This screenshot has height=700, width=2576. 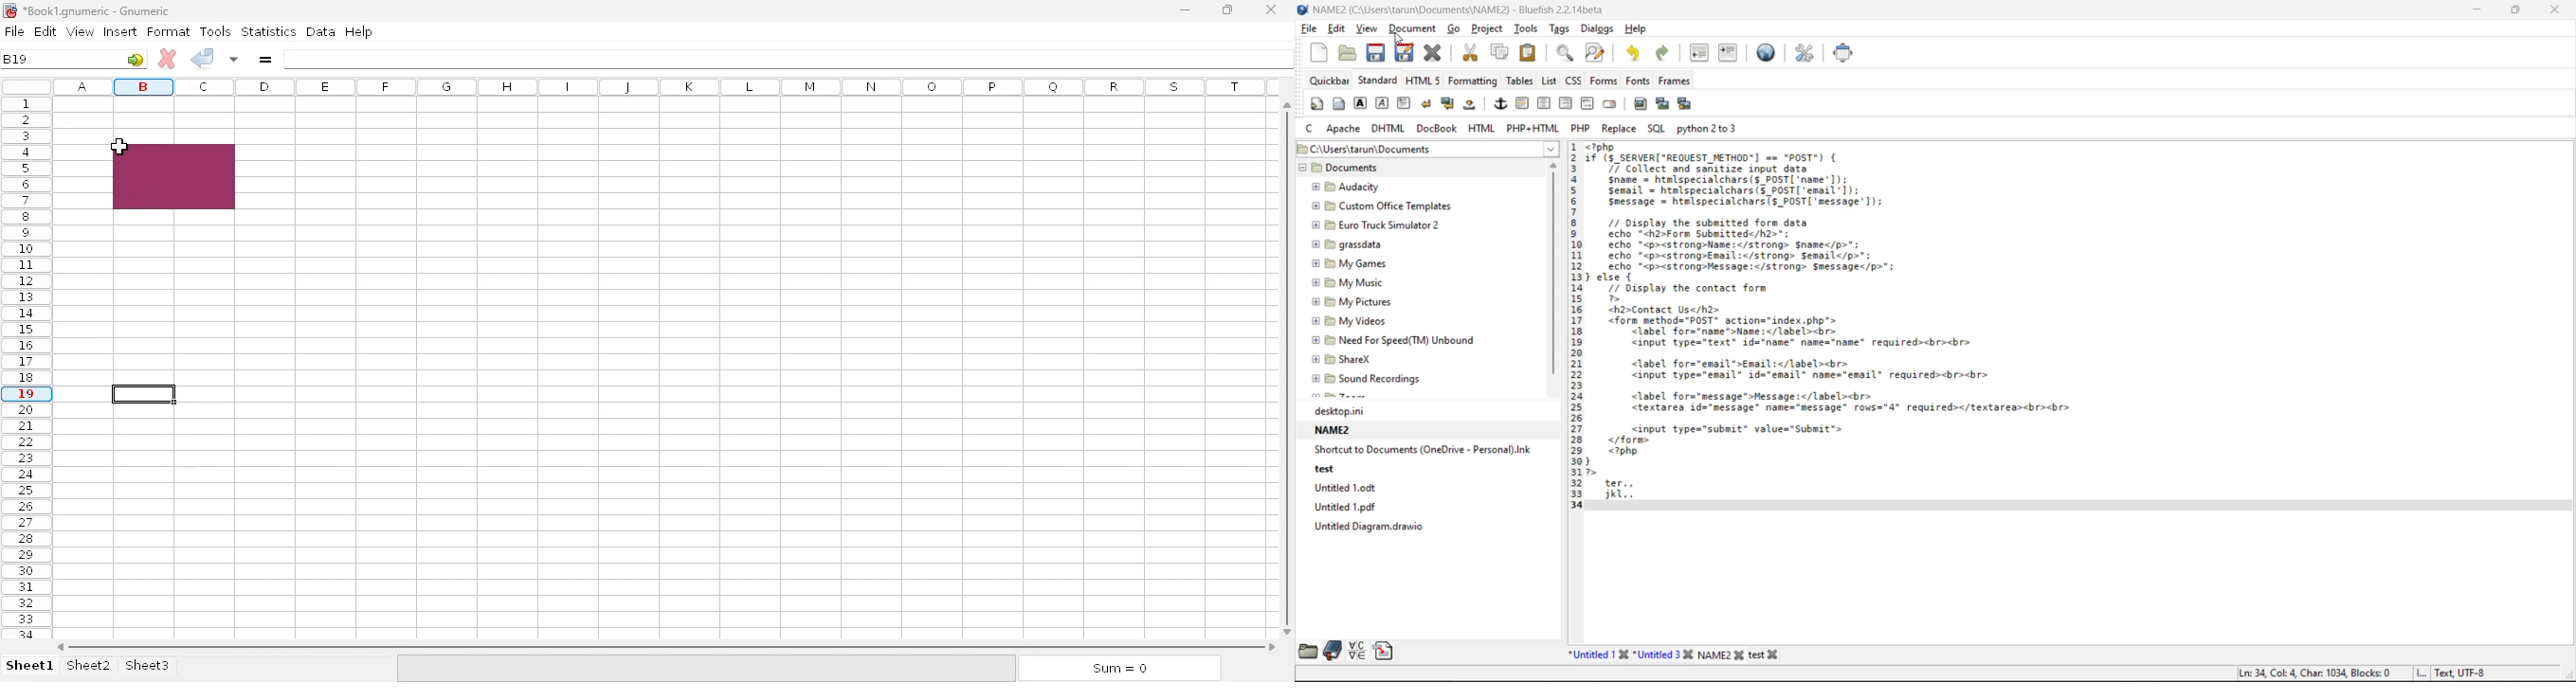 I want to click on save as, so click(x=1405, y=52).